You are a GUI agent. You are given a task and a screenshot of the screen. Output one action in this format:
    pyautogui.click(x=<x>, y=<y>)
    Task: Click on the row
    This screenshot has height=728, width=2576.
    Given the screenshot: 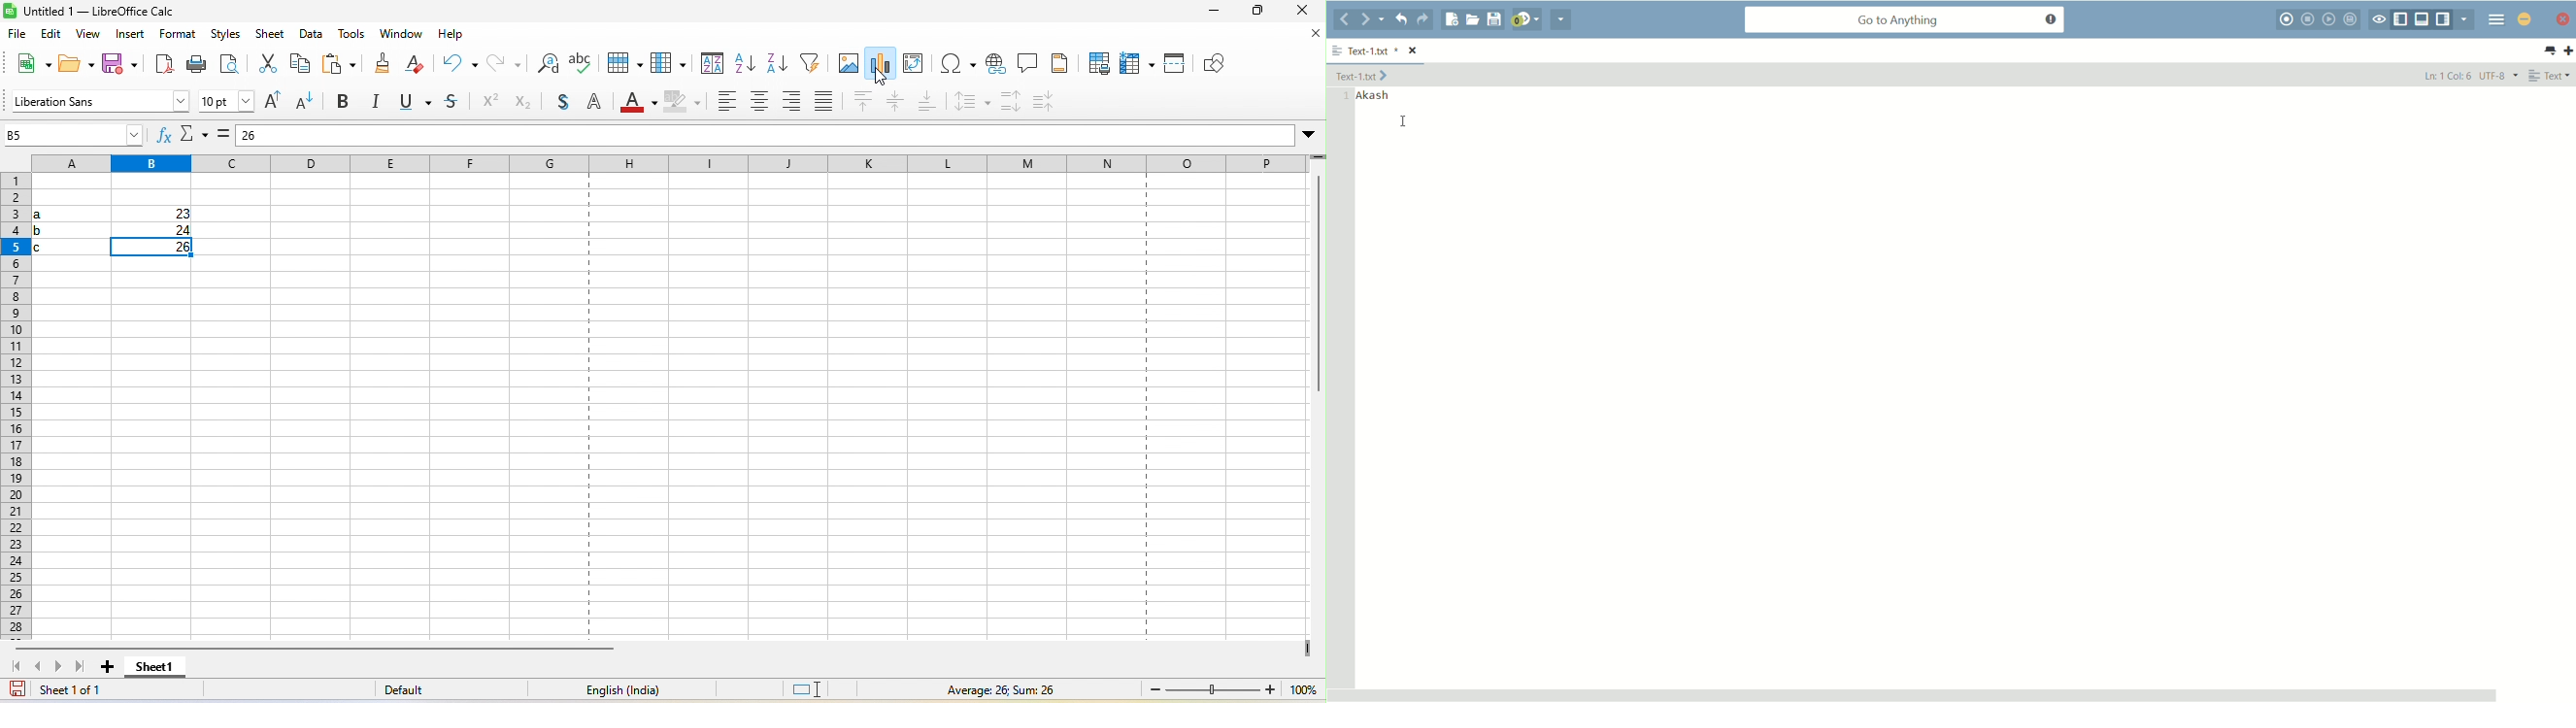 What is the action you would take?
    pyautogui.click(x=17, y=401)
    